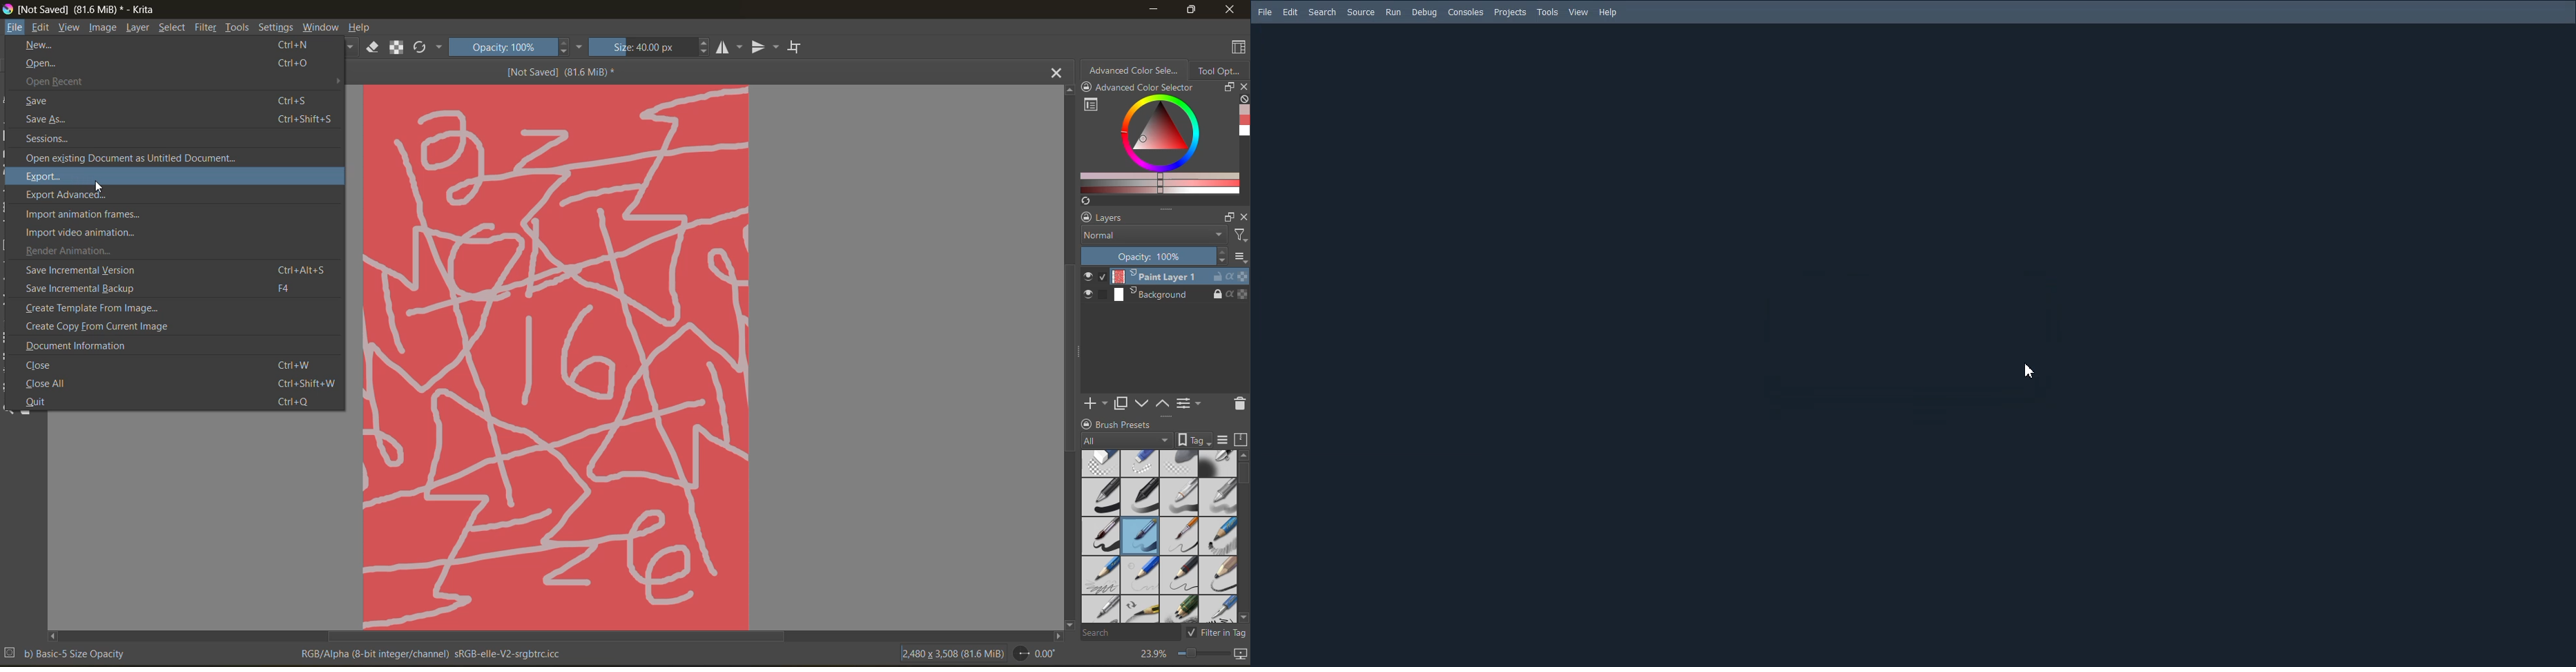 The height and width of the screenshot is (672, 2576). What do you see at coordinates (727, 47) in the screenshot?
I see `flip horizontally` at bounding box center [727, 47].